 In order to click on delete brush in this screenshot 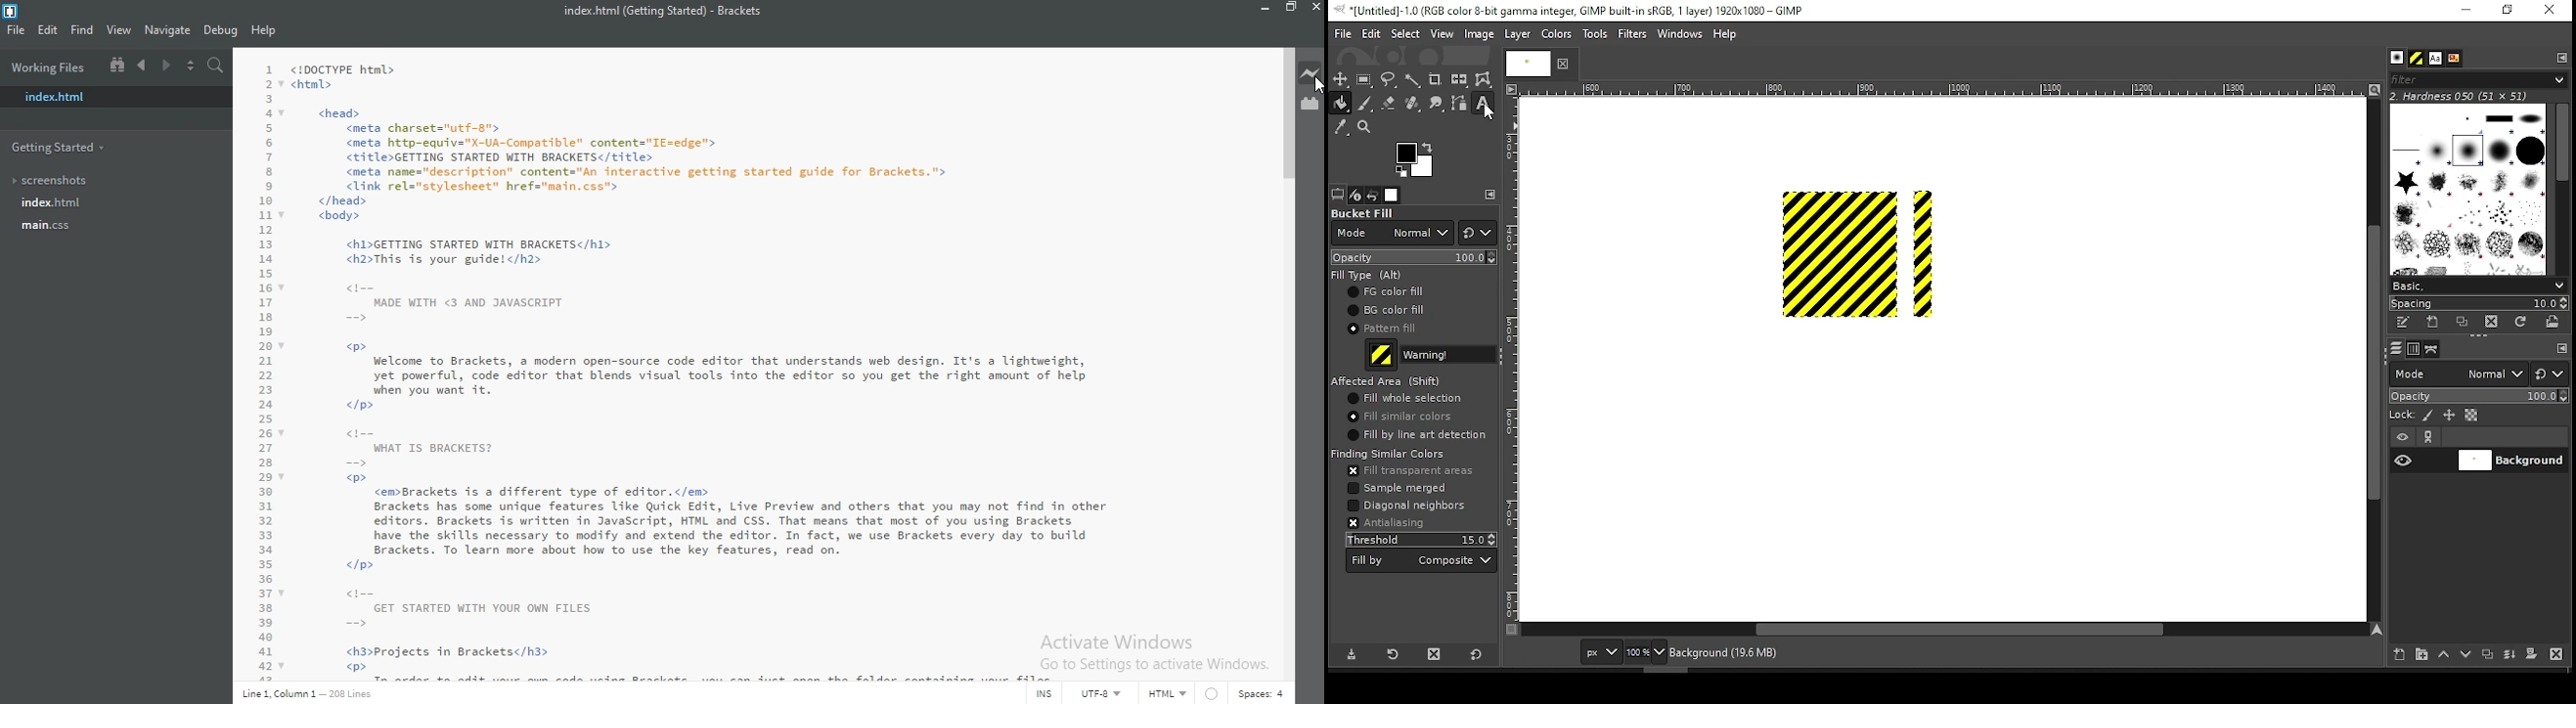, I will do `click(2494, 323)`.